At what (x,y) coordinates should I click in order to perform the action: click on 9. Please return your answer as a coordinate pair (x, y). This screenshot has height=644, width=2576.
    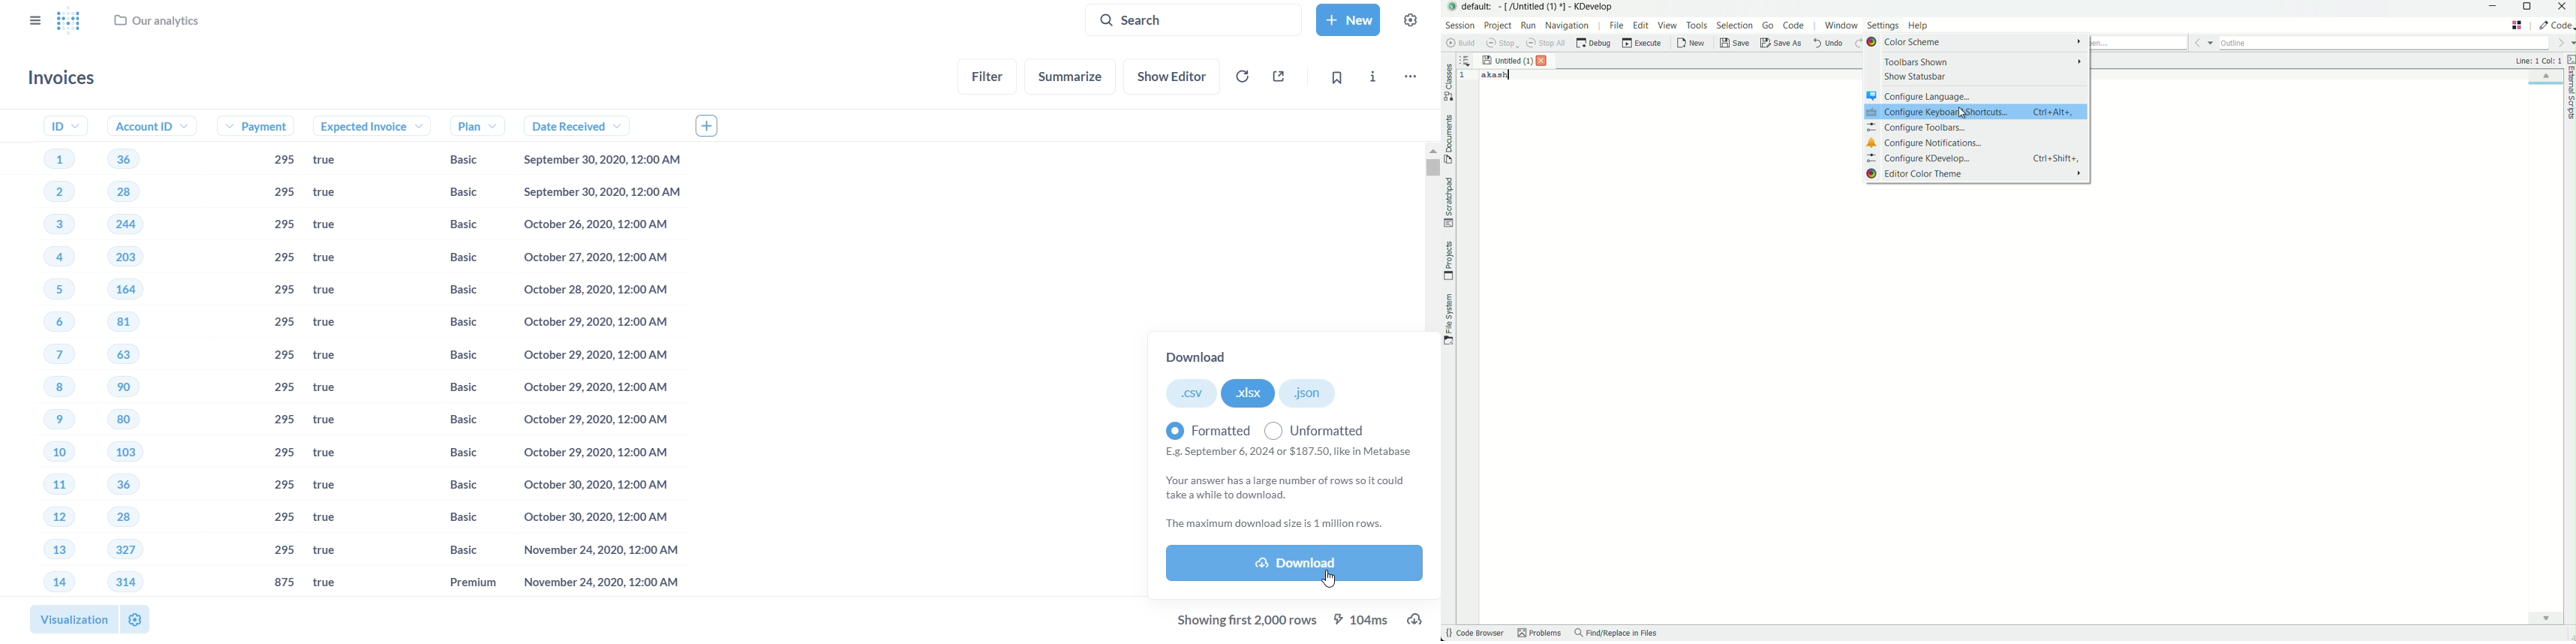
    Looking at the image, I should click on (44, 420).